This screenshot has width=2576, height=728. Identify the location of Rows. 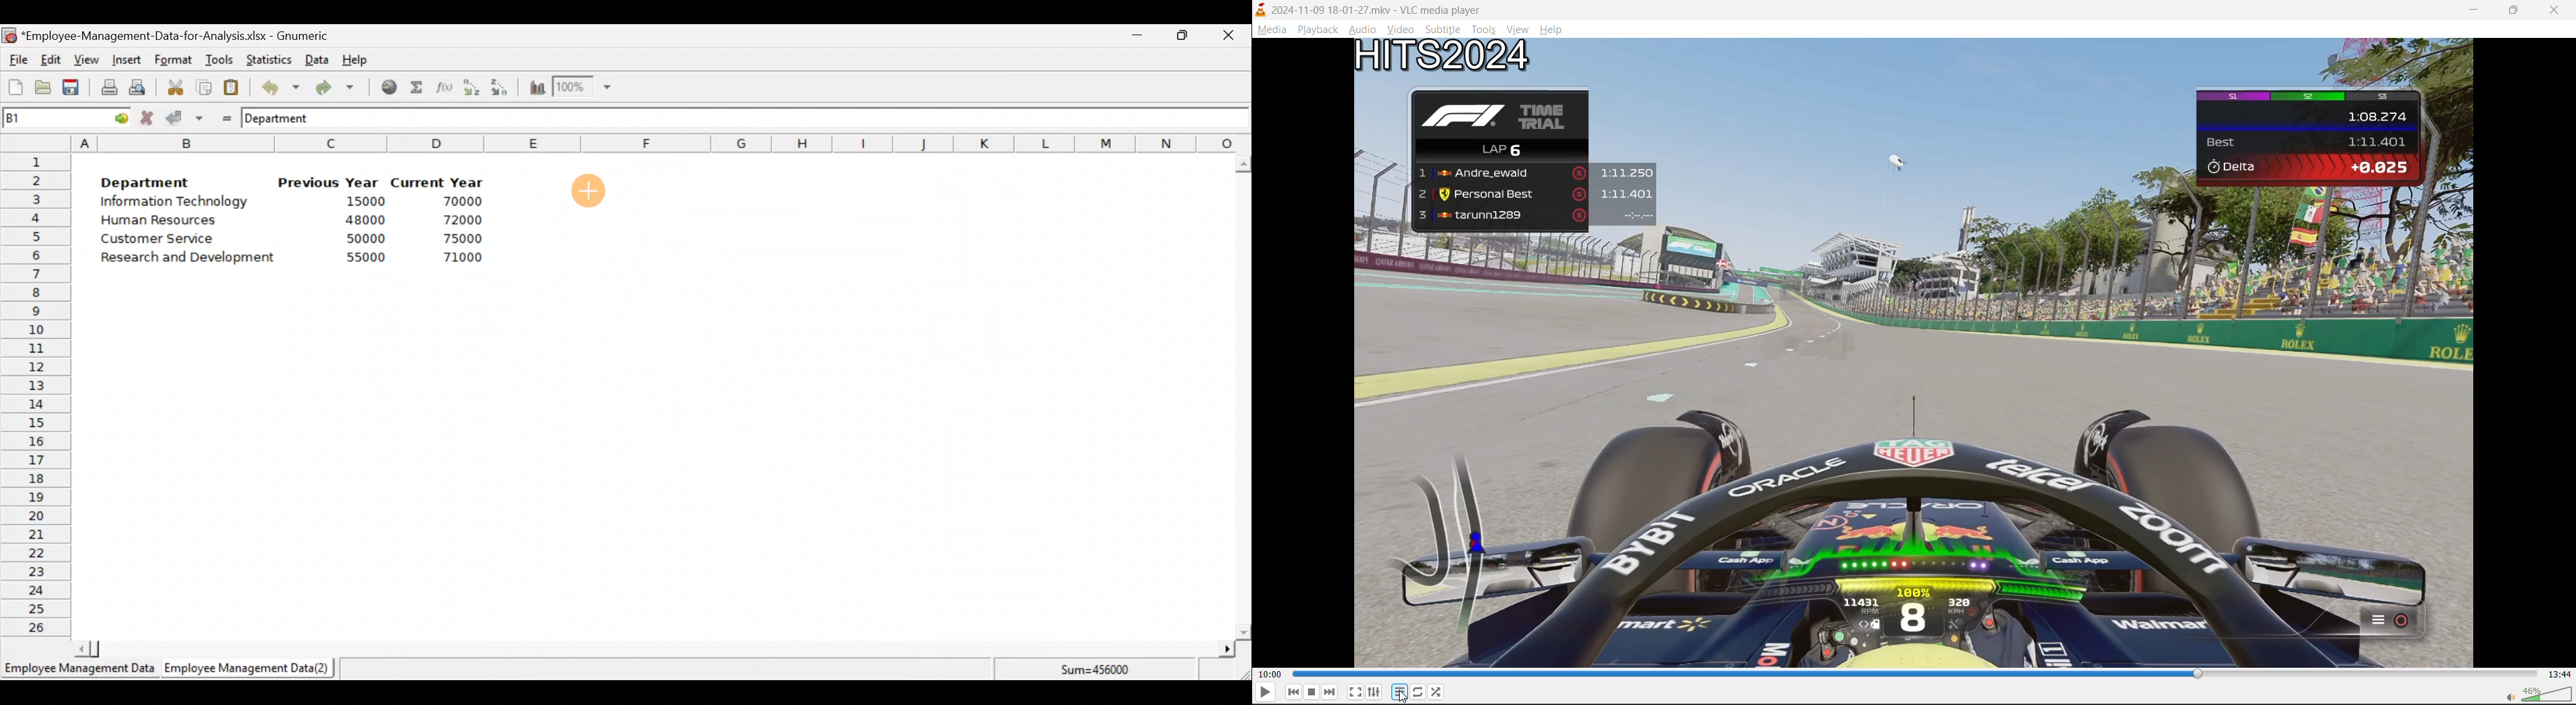
(37, 392).